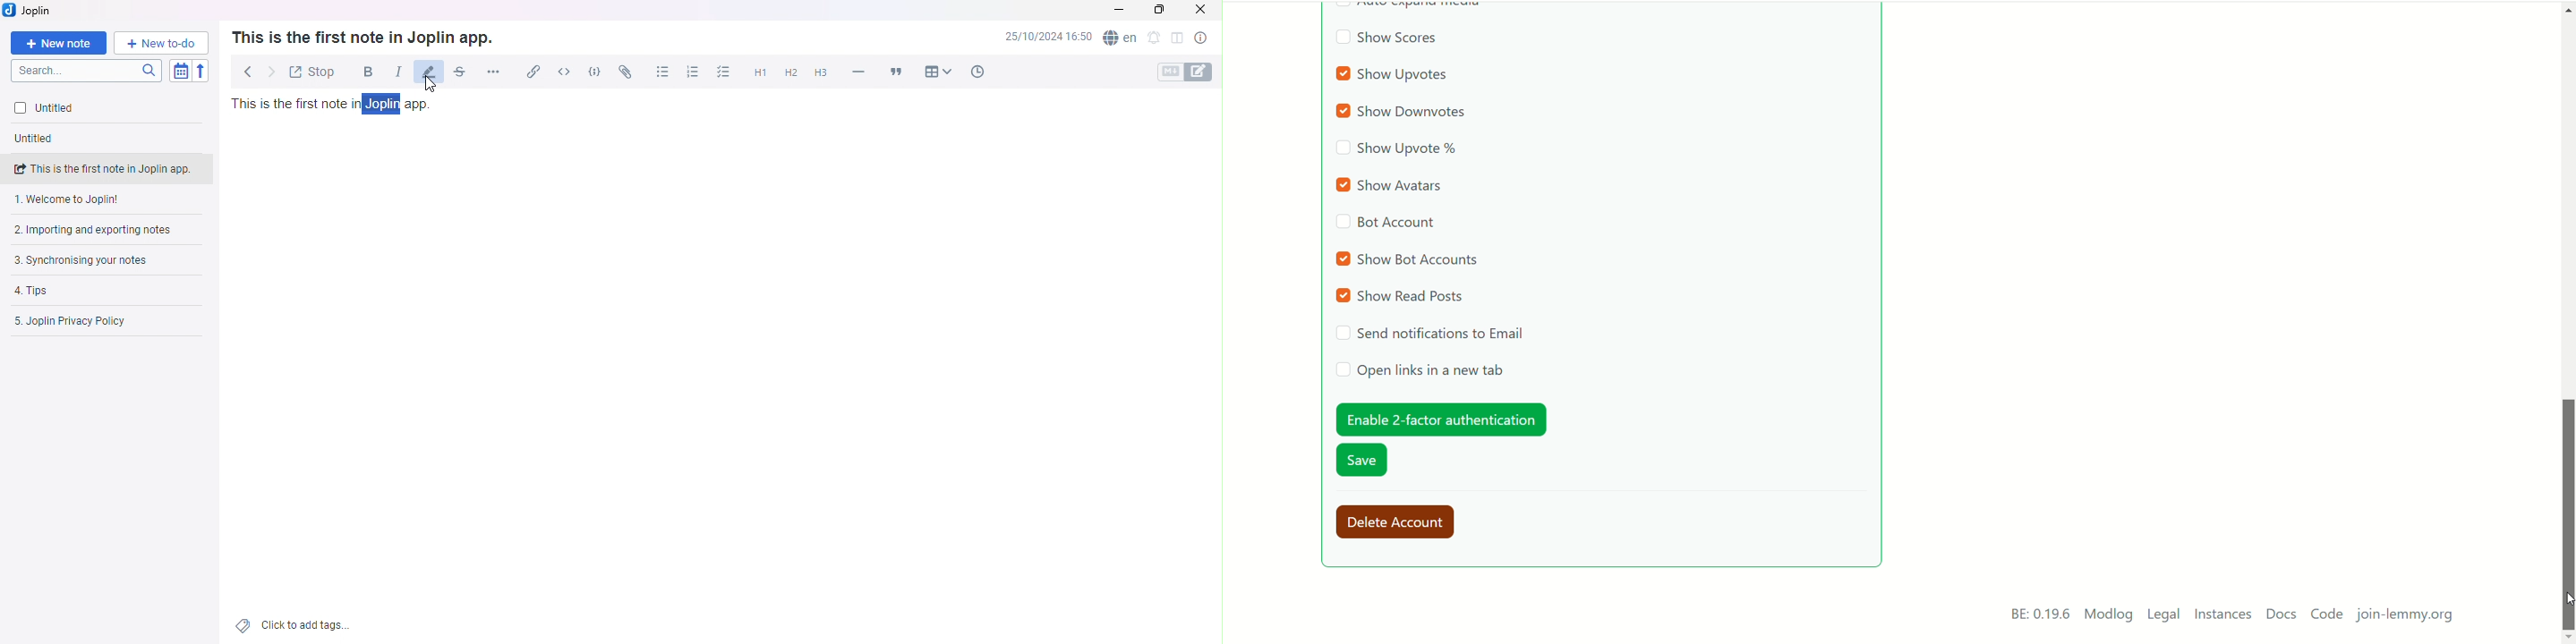 This screenshot has width=2576, height=644. What do you see at coordinates (1204, 72) in the screenshot?
I see `toggle edit` at bounding box center [1204, 72].